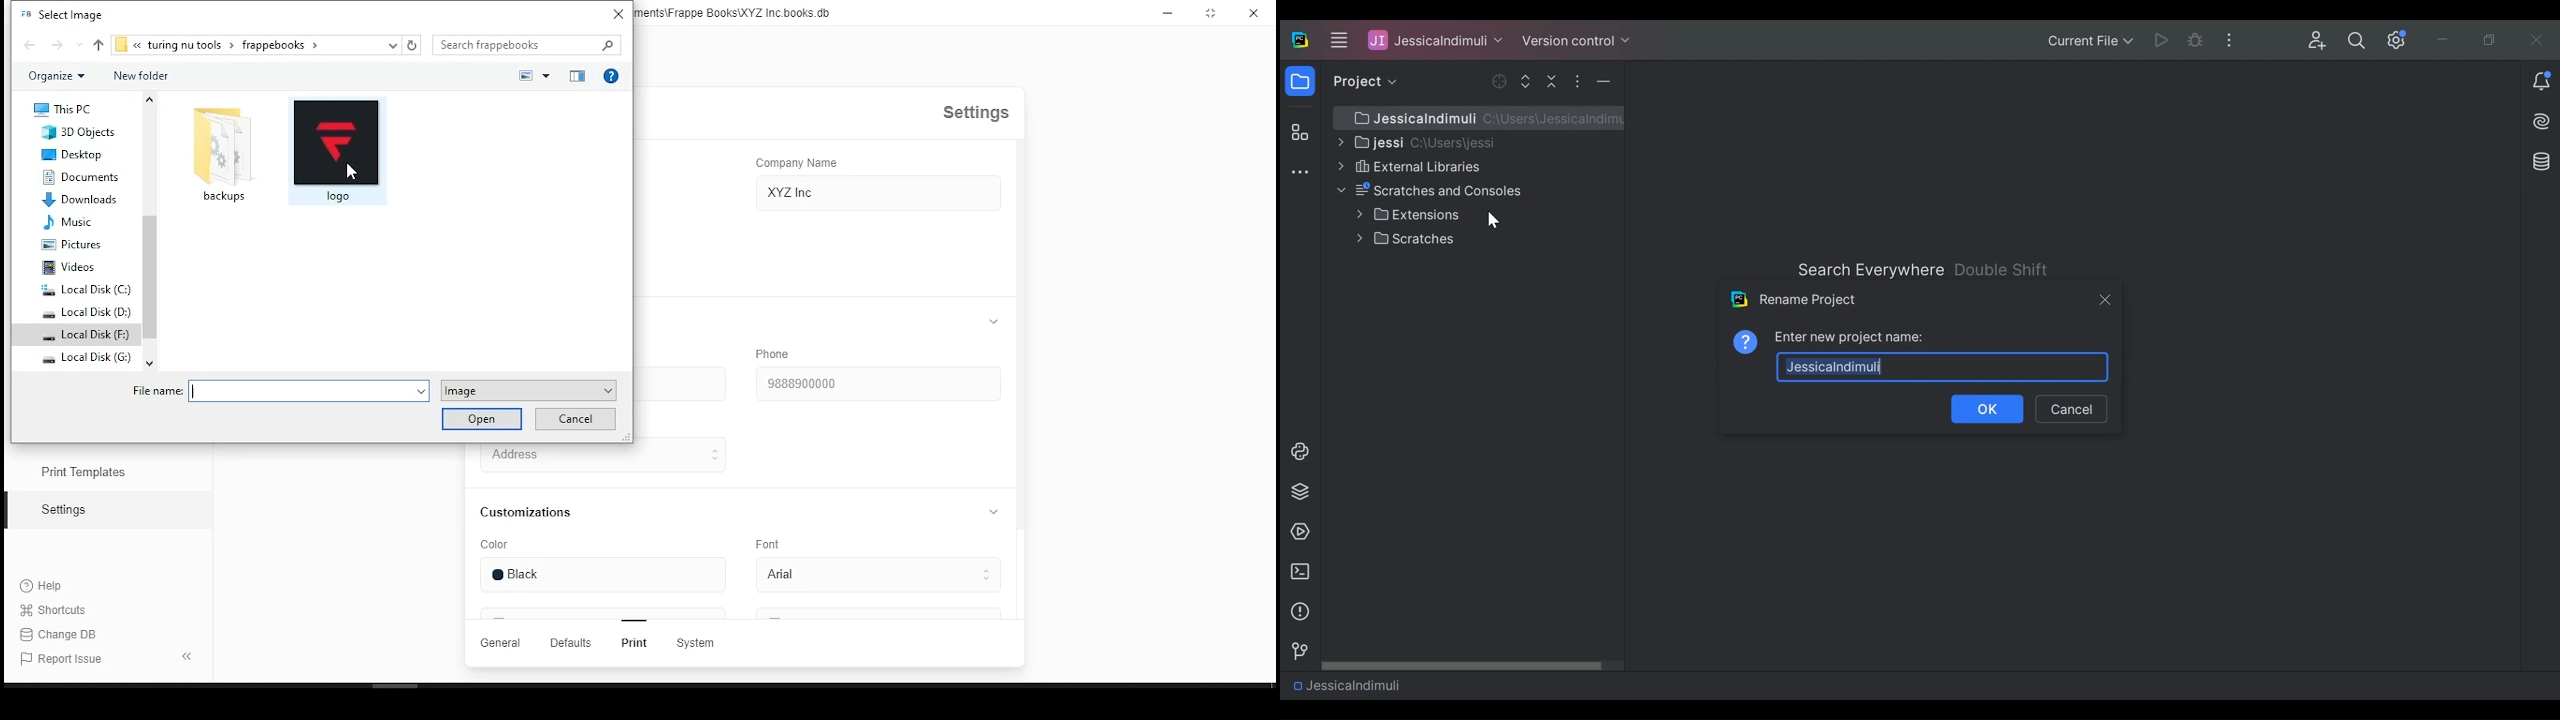 The image size is (2576, 728). What do you see at coordinates (65, 44) in the screenshot?
I see `next` at bounding box center [65, 44].